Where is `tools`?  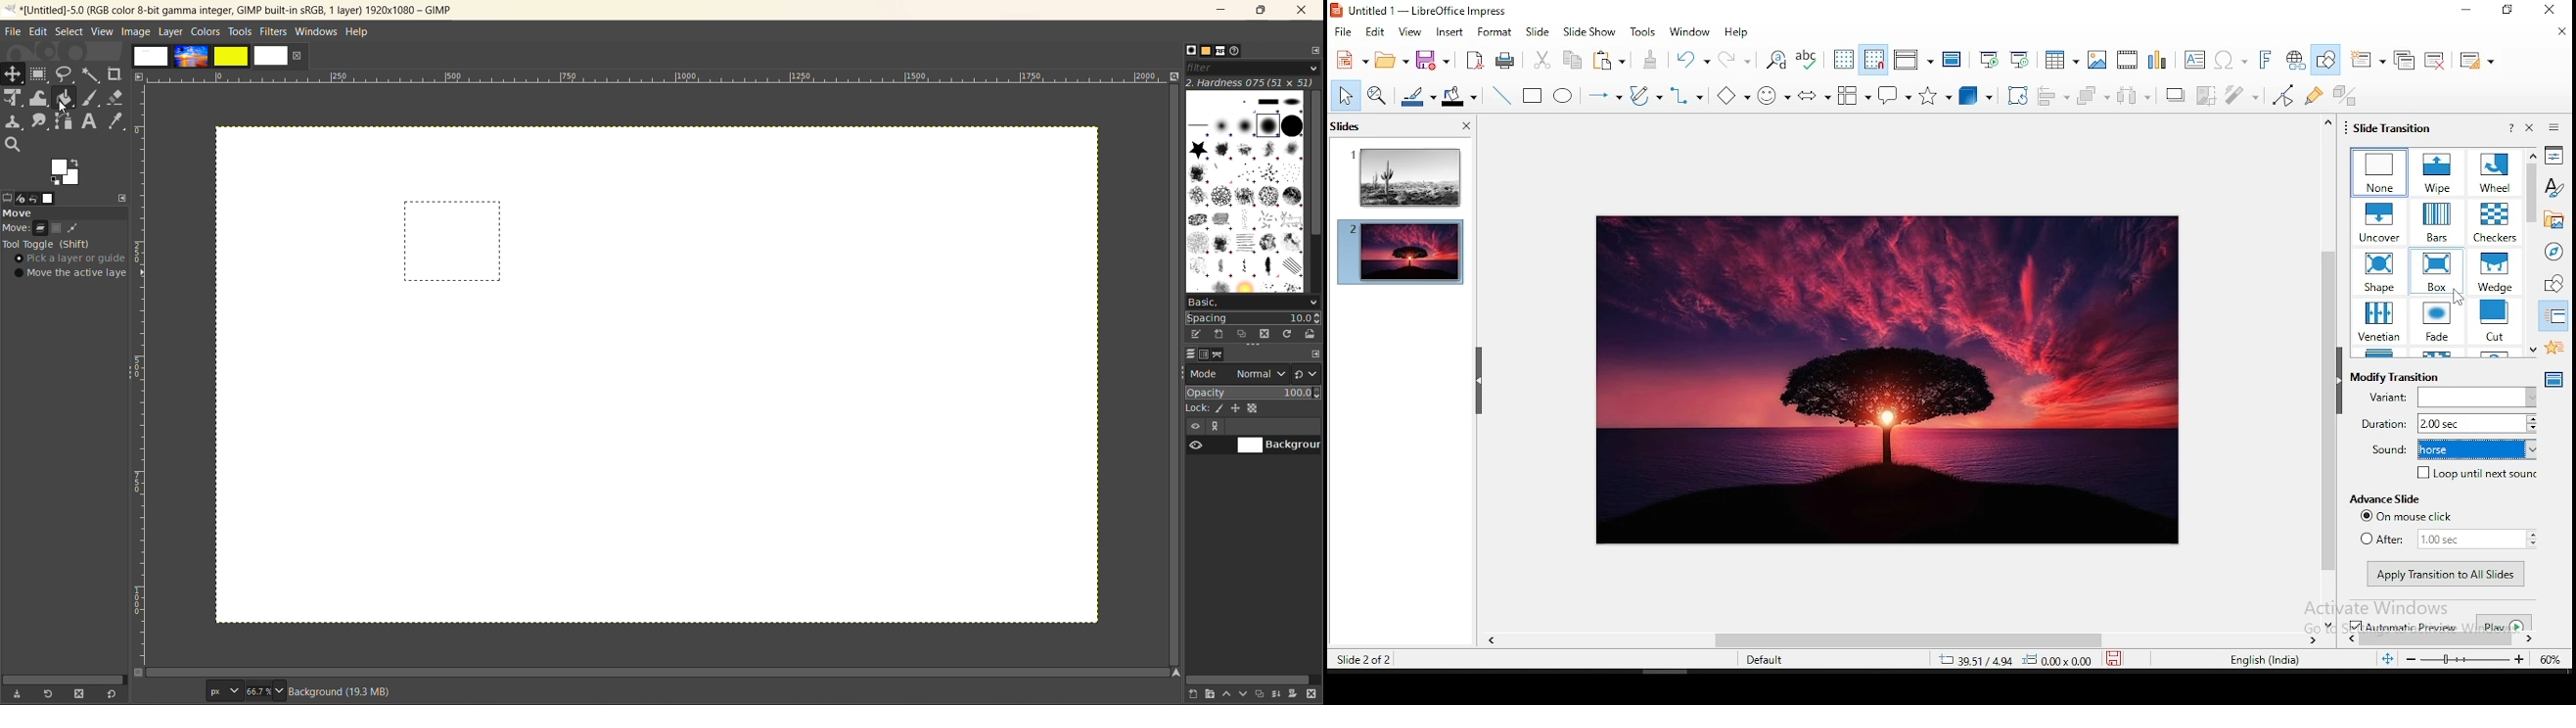
tools is located at coordinates (63, 108).